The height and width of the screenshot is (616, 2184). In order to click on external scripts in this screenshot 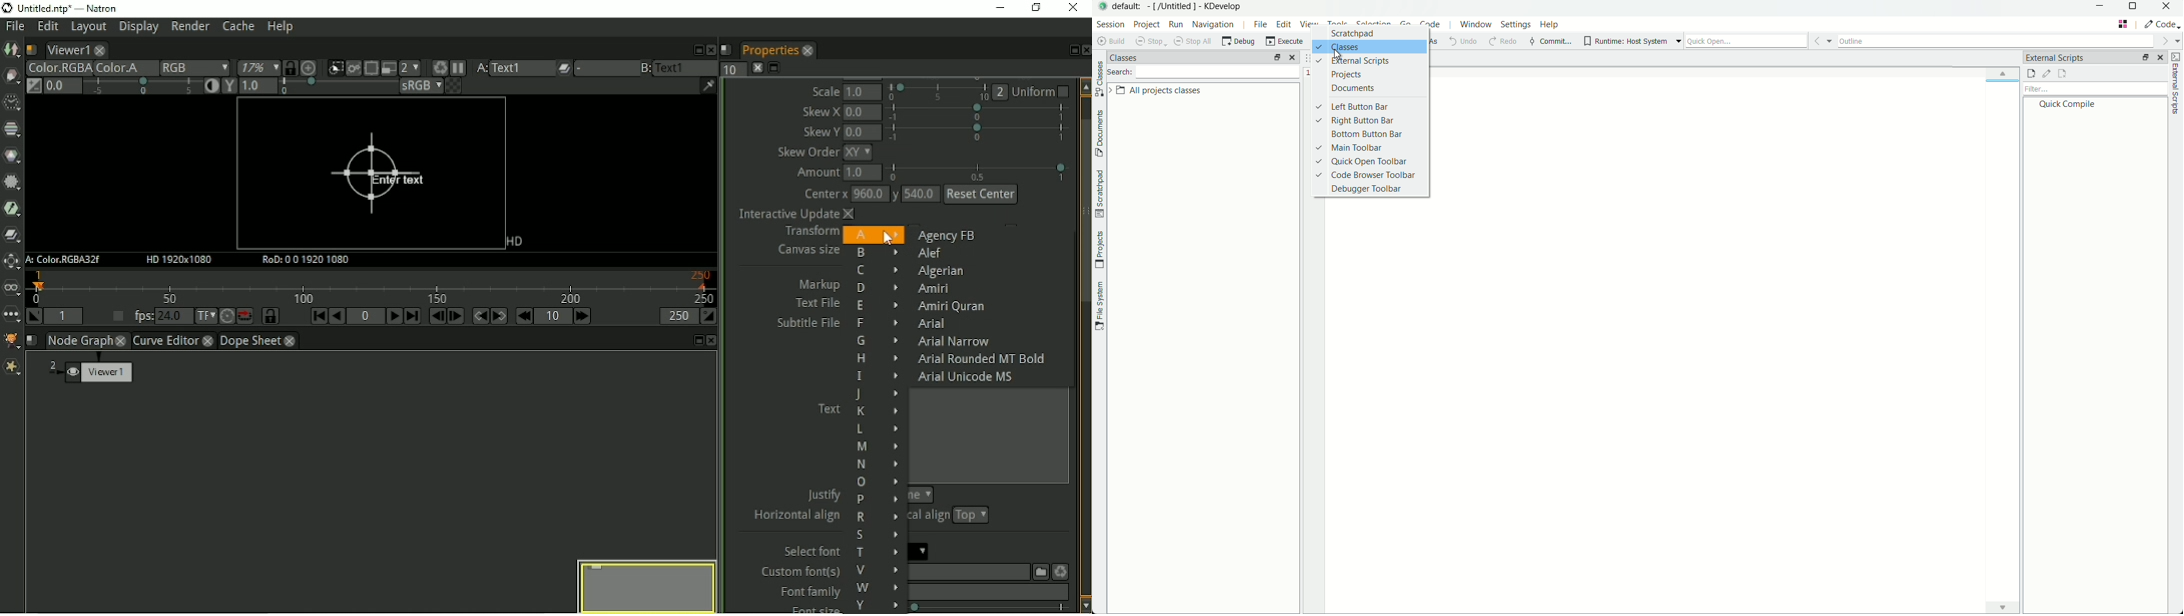, I will do `click(2056, 59)`.